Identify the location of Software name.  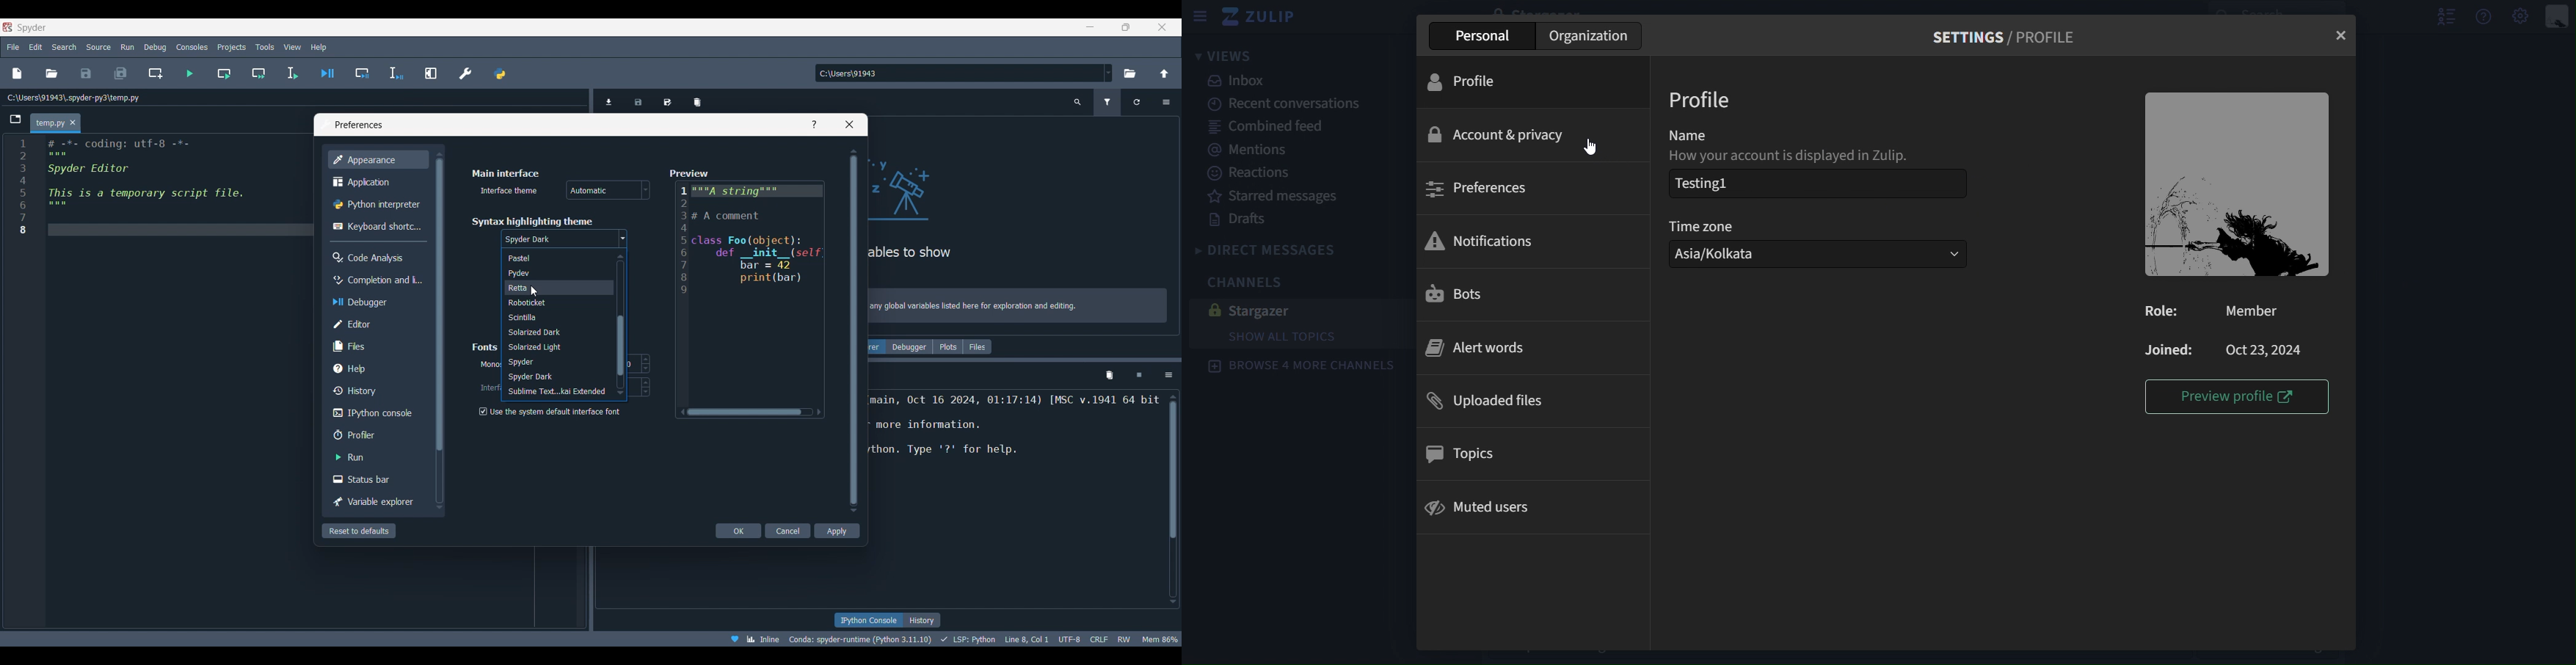
(32, 27).